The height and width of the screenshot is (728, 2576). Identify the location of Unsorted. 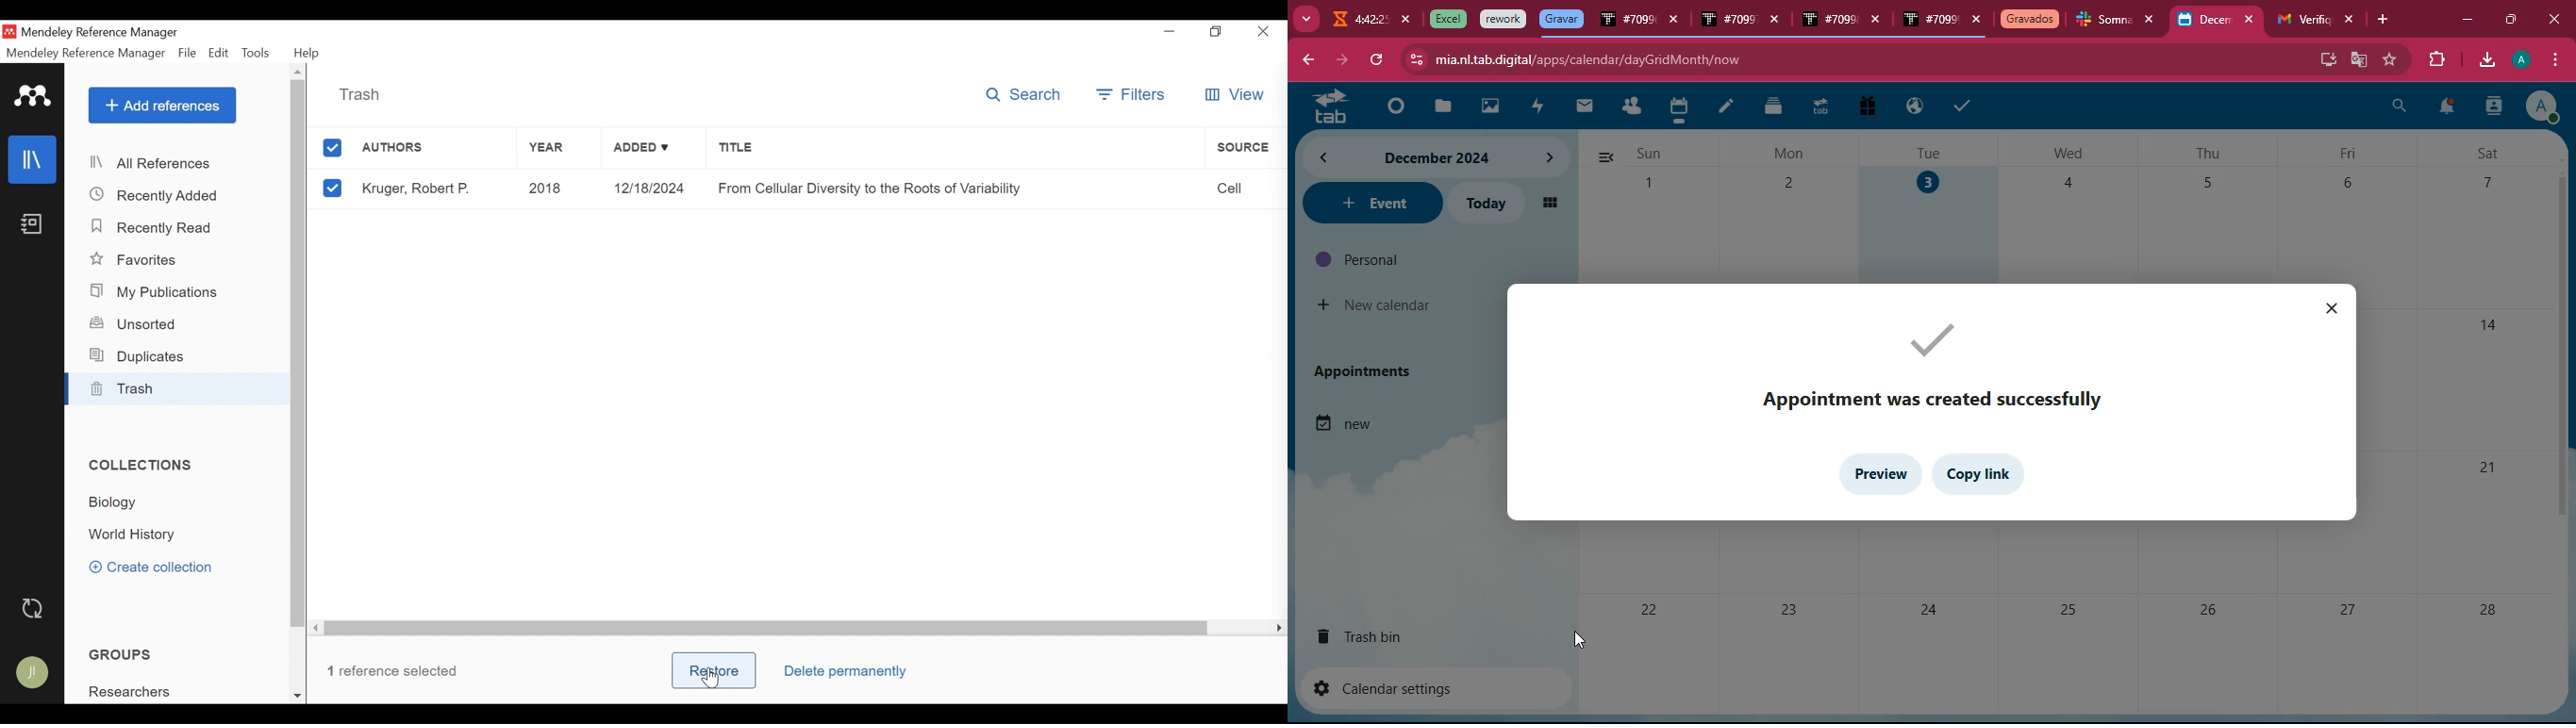
(139, 322).